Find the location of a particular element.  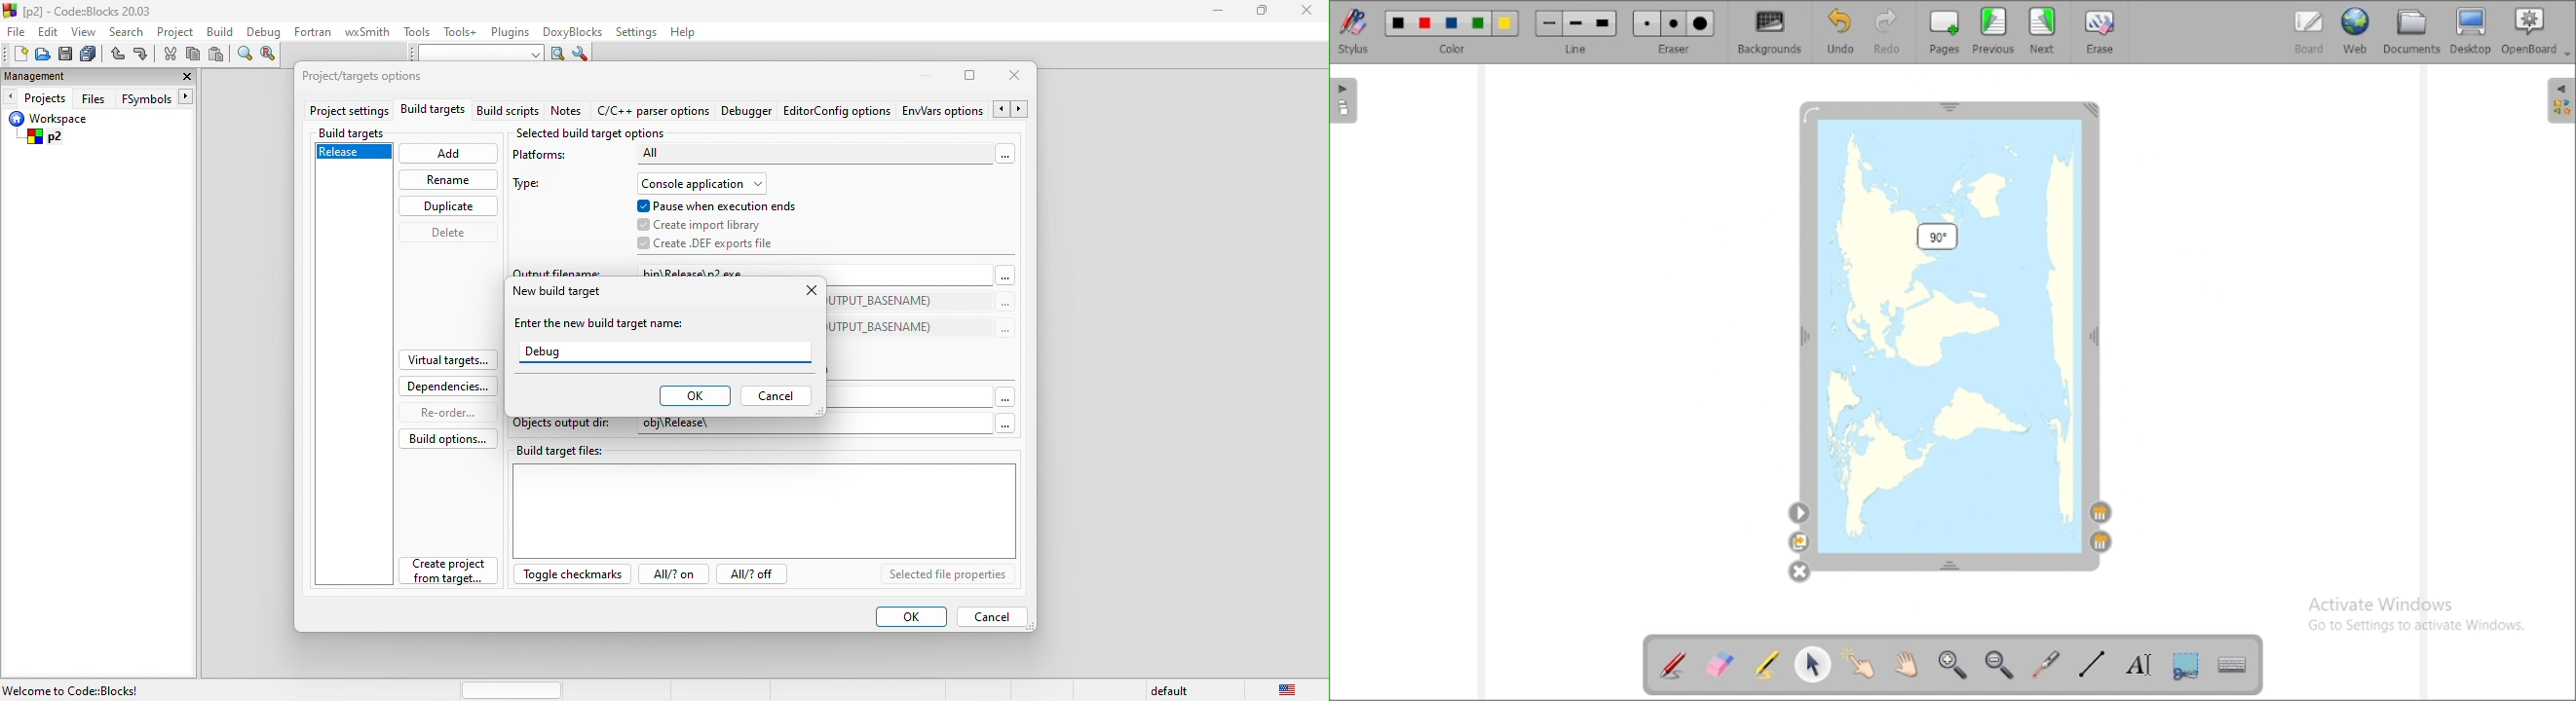

erase annotation is located at coordinates (1719, 665).